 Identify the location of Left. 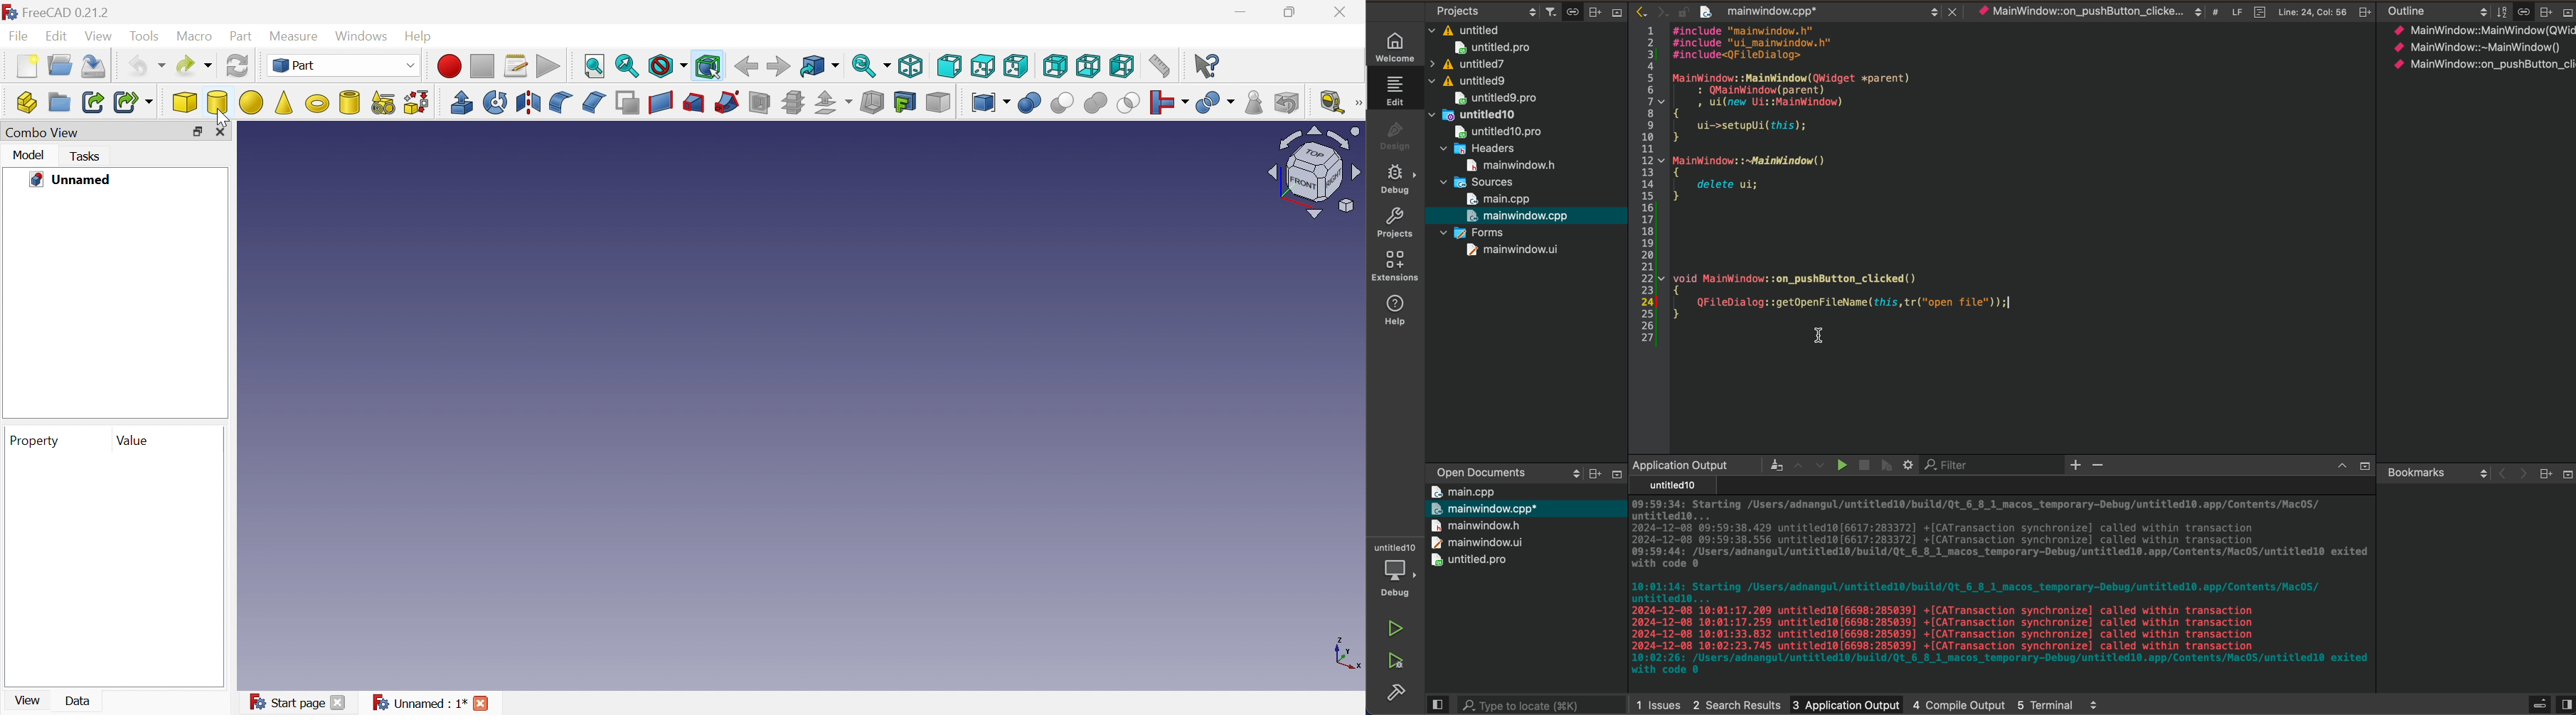
(1122, 68).